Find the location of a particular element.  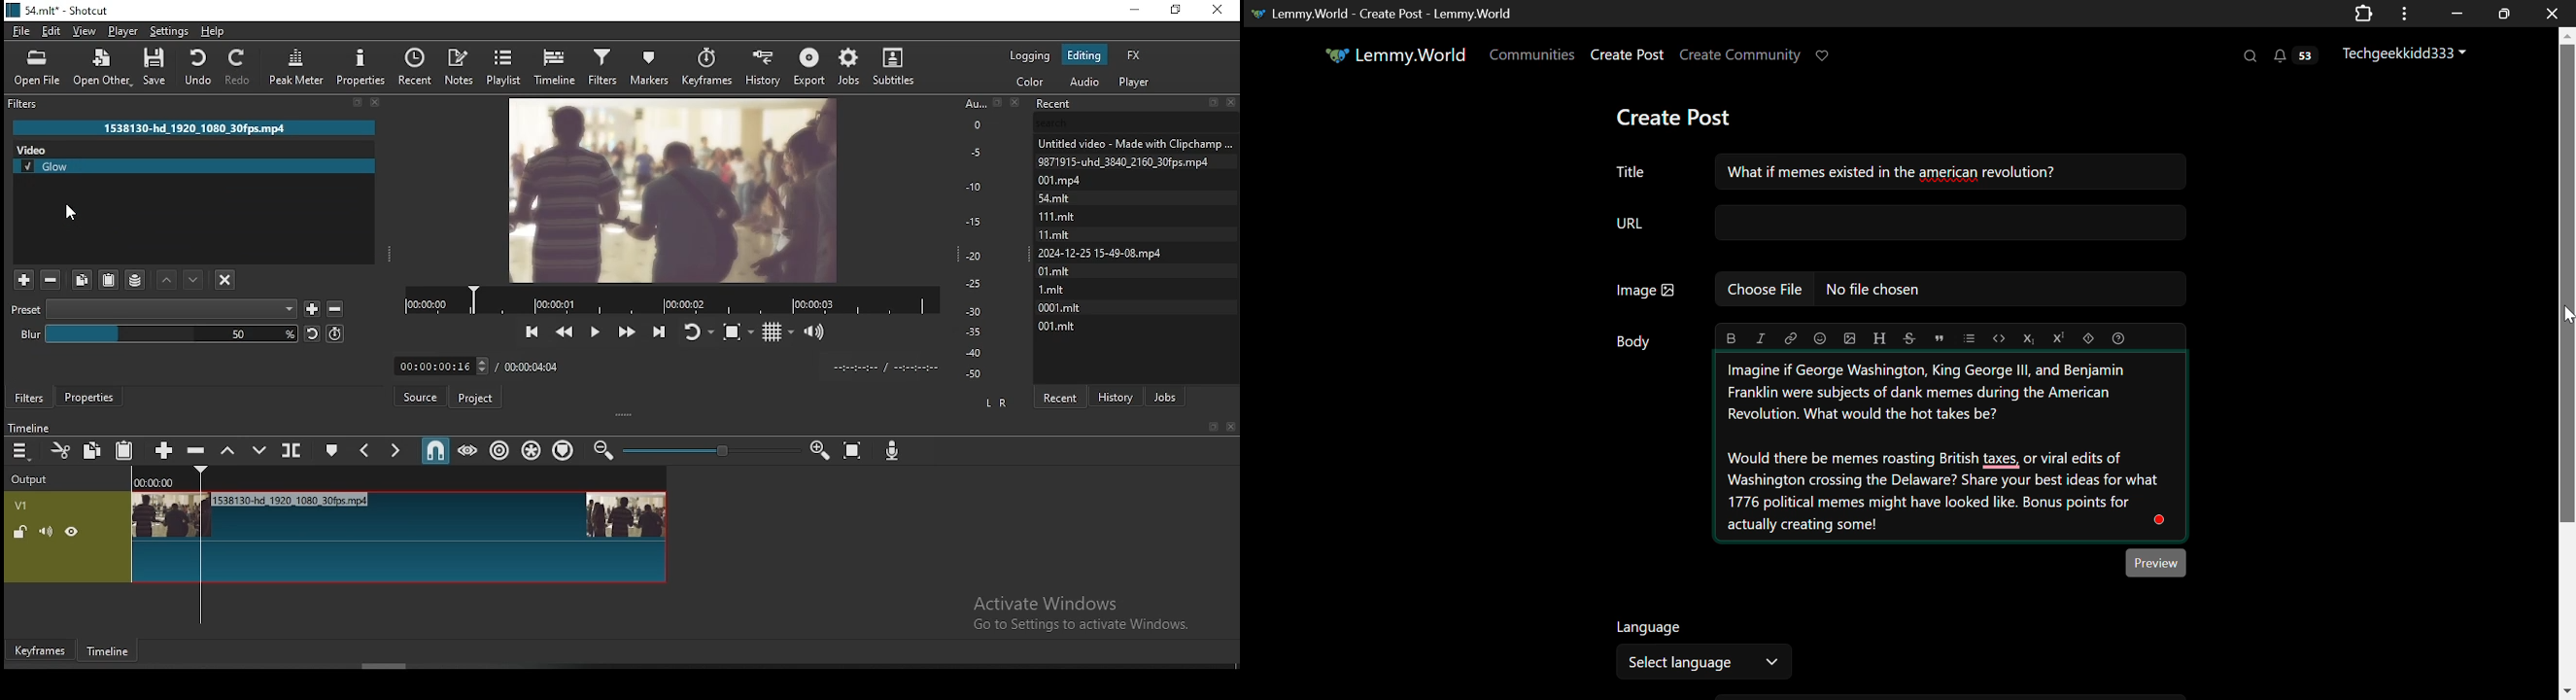

filters is located at coordinates (30, 398).